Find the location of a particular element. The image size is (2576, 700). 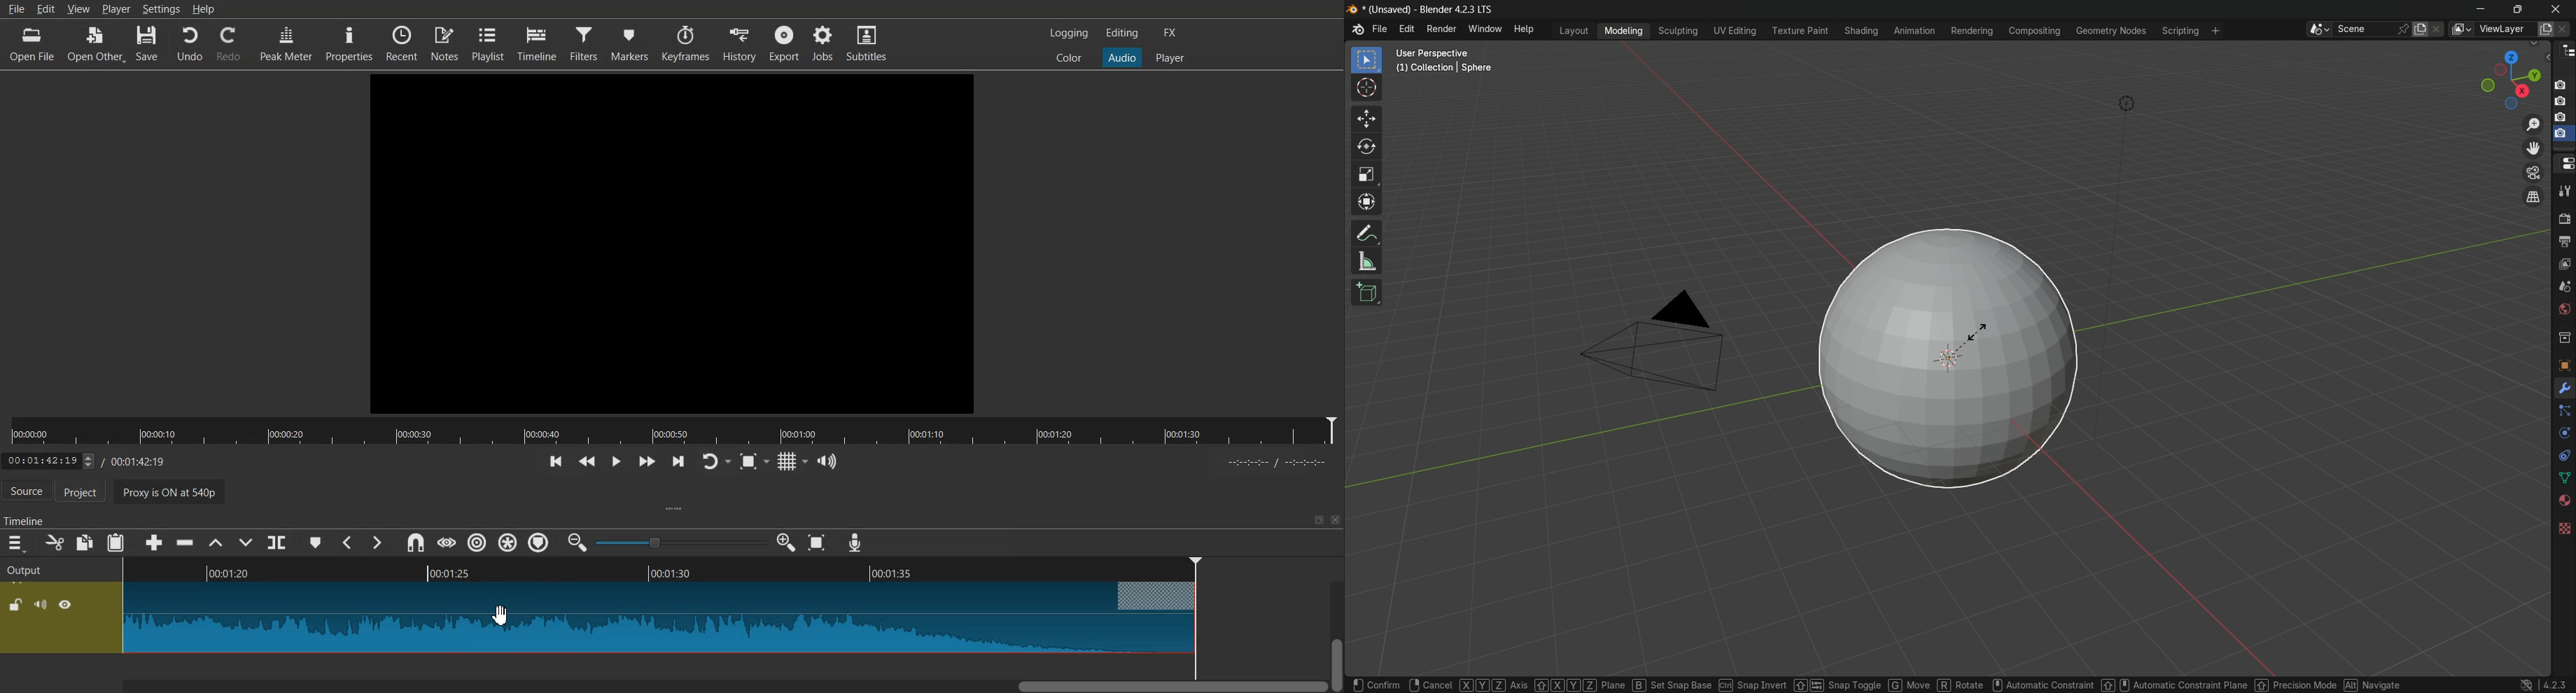

edit menu is located at coordinates (1404, 30).